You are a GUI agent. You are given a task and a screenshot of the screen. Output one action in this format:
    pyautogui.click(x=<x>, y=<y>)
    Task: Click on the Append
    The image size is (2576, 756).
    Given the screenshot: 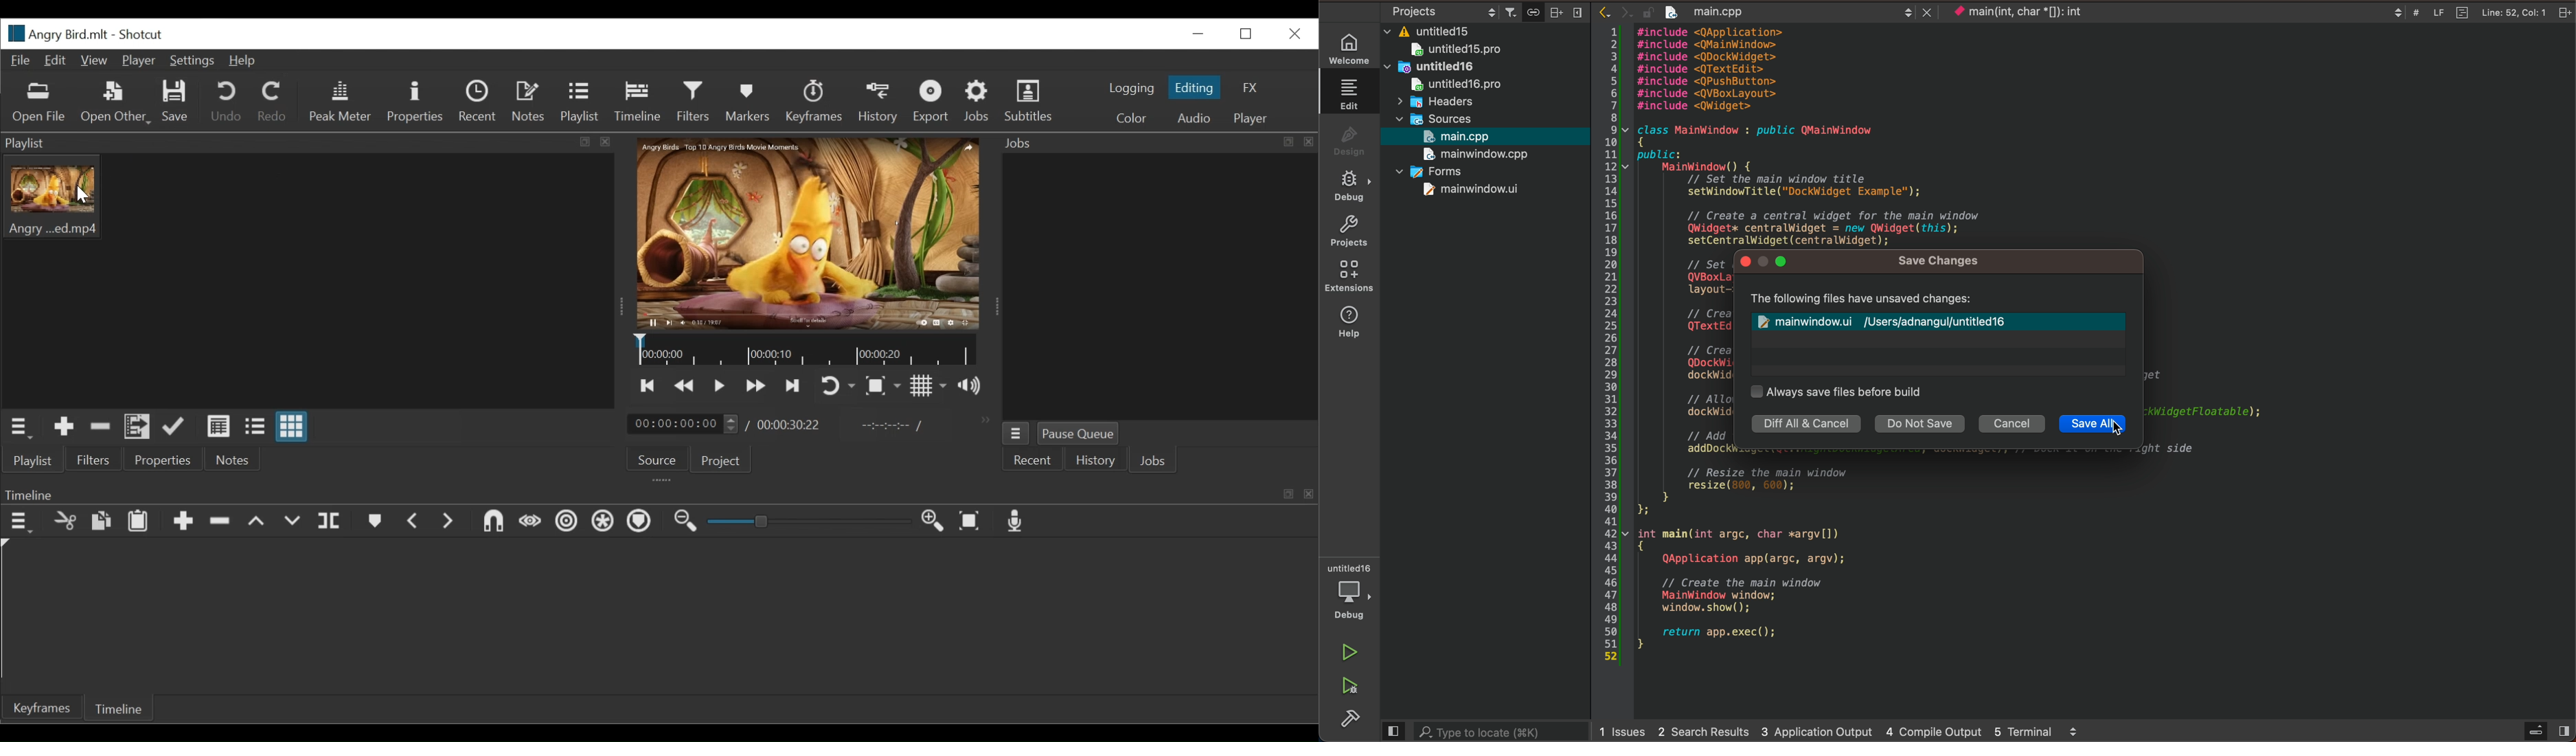 What is the action you would take?
    pyautogui.click(x=183, y=521)
    